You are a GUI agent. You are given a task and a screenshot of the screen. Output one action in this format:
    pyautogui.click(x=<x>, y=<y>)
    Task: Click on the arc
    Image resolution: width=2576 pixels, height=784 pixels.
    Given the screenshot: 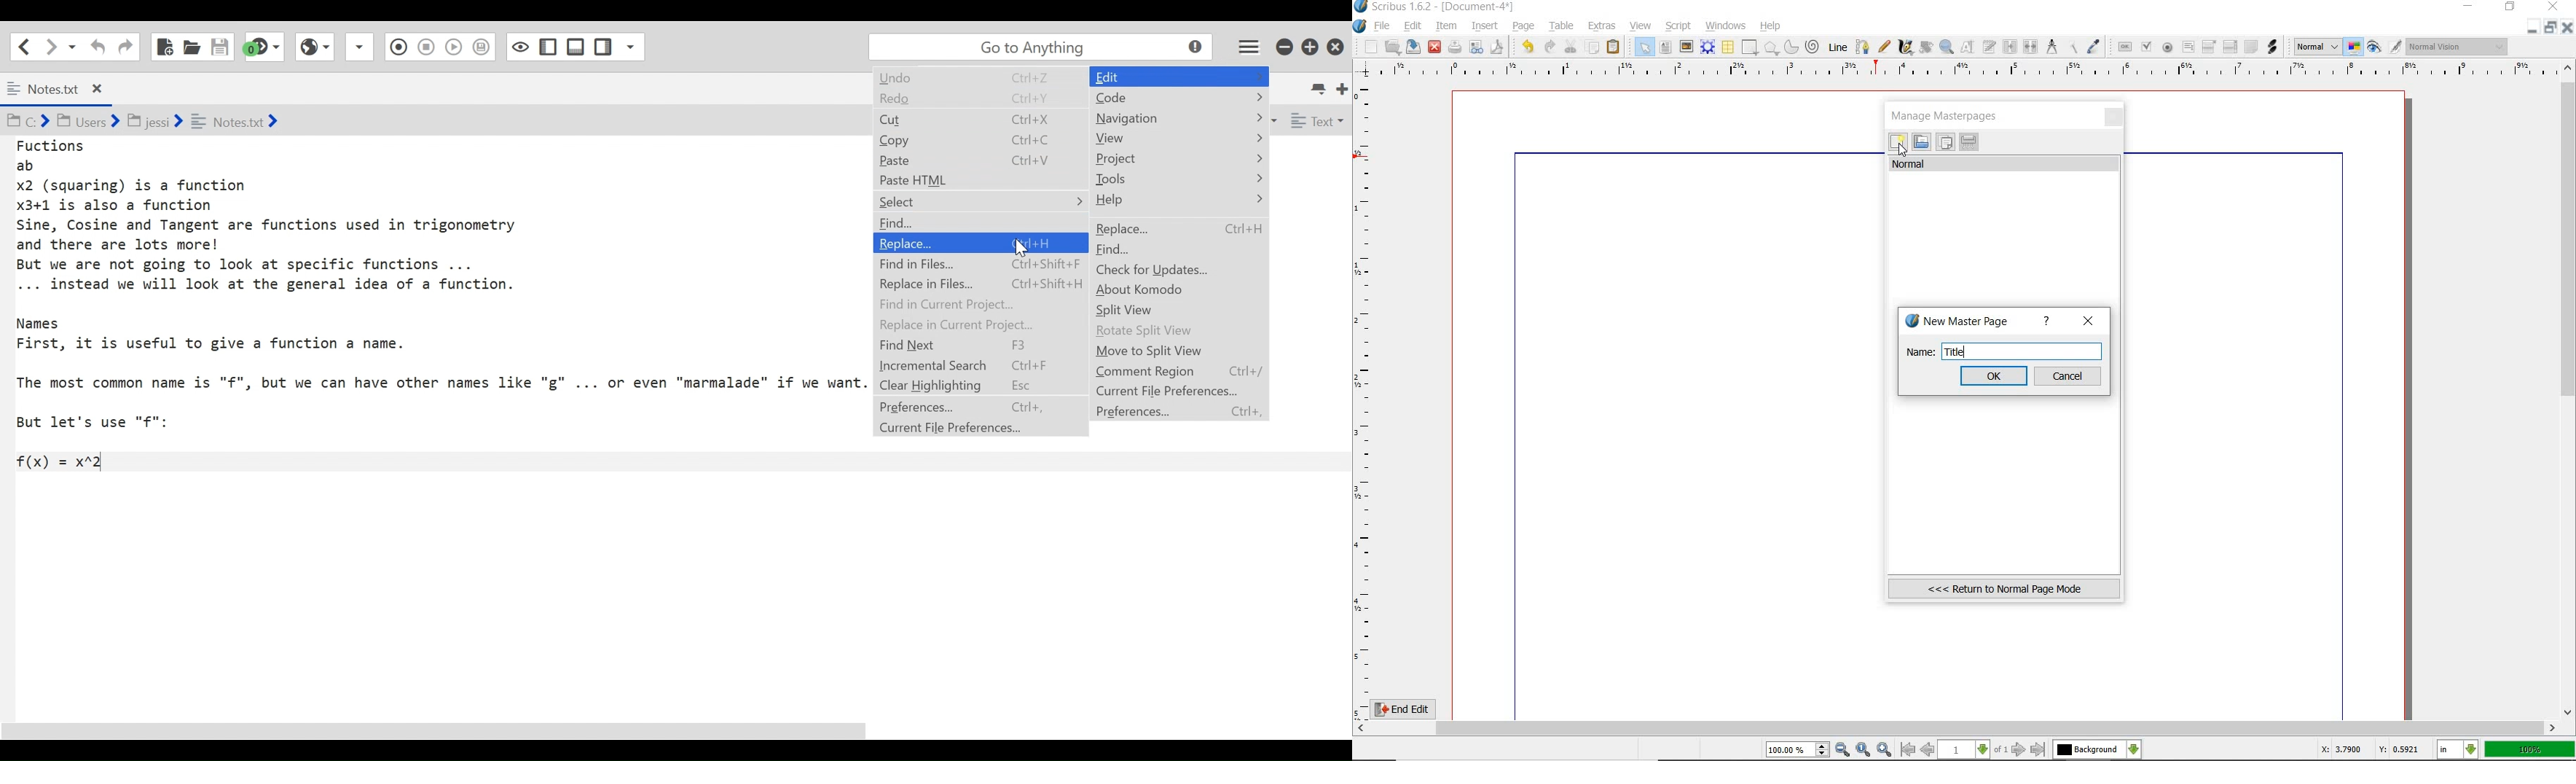 What is the action you would take?
    pyautogui.click(x=1790, y=47)
    